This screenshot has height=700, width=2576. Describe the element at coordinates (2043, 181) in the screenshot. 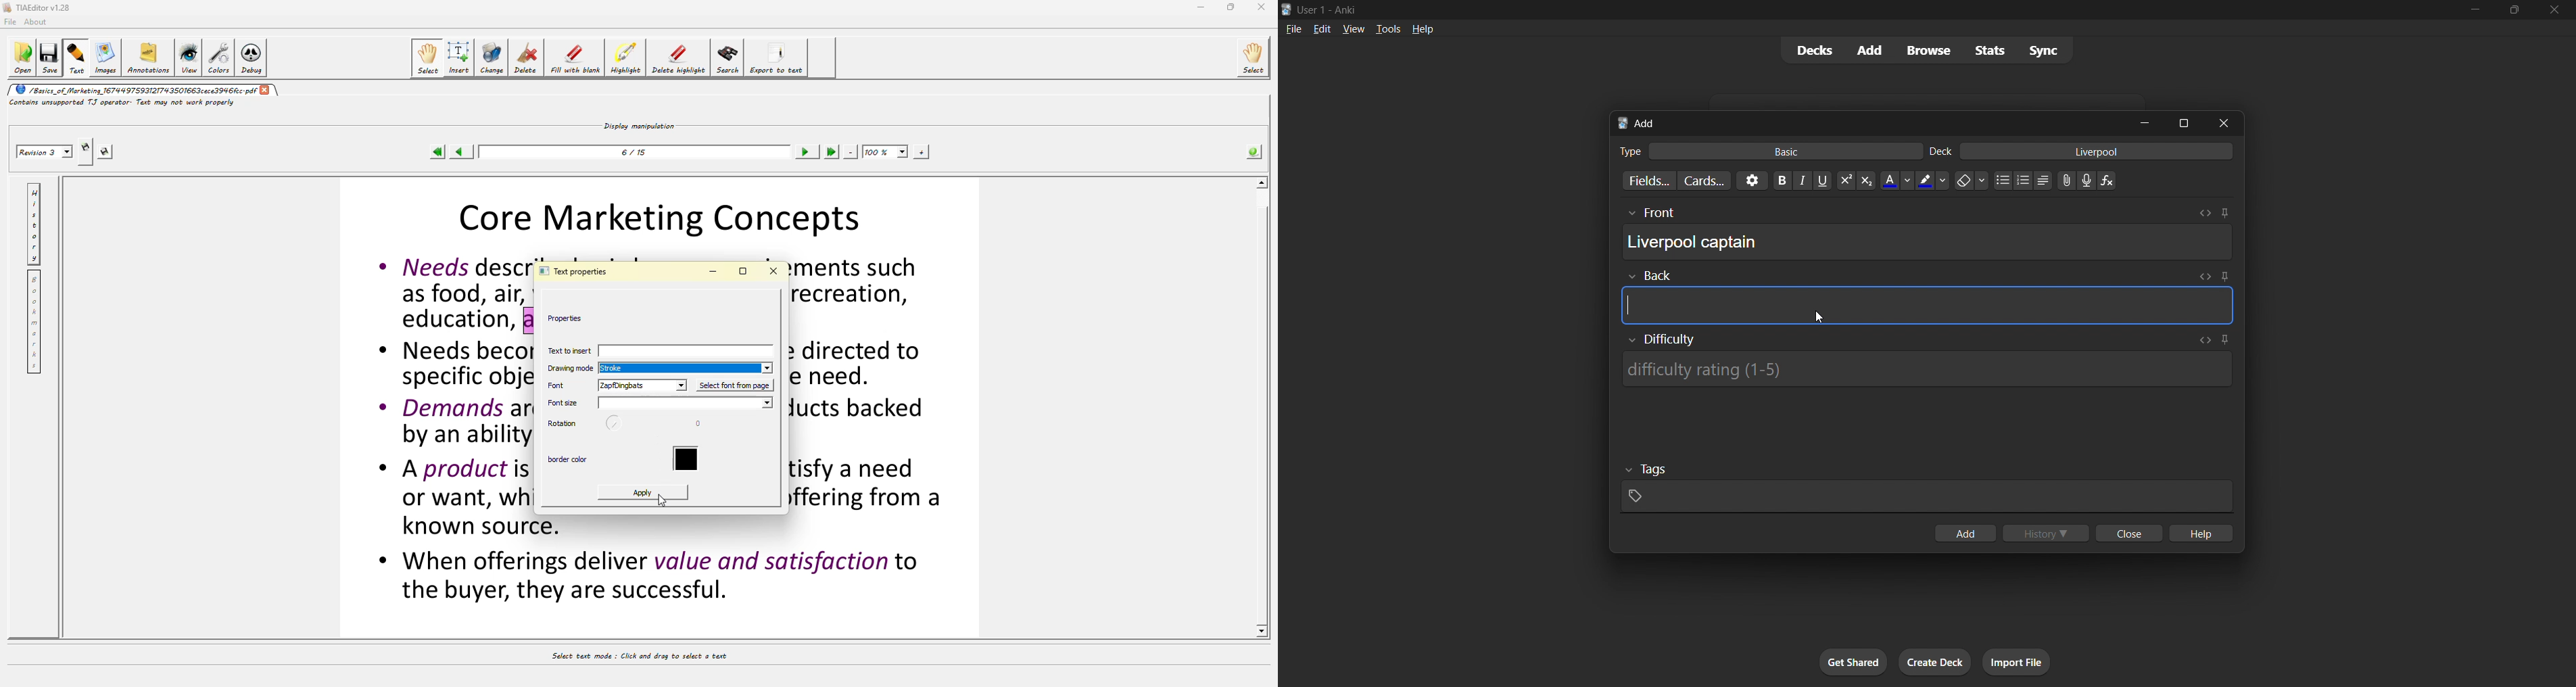

I see `Alignment` at that location.